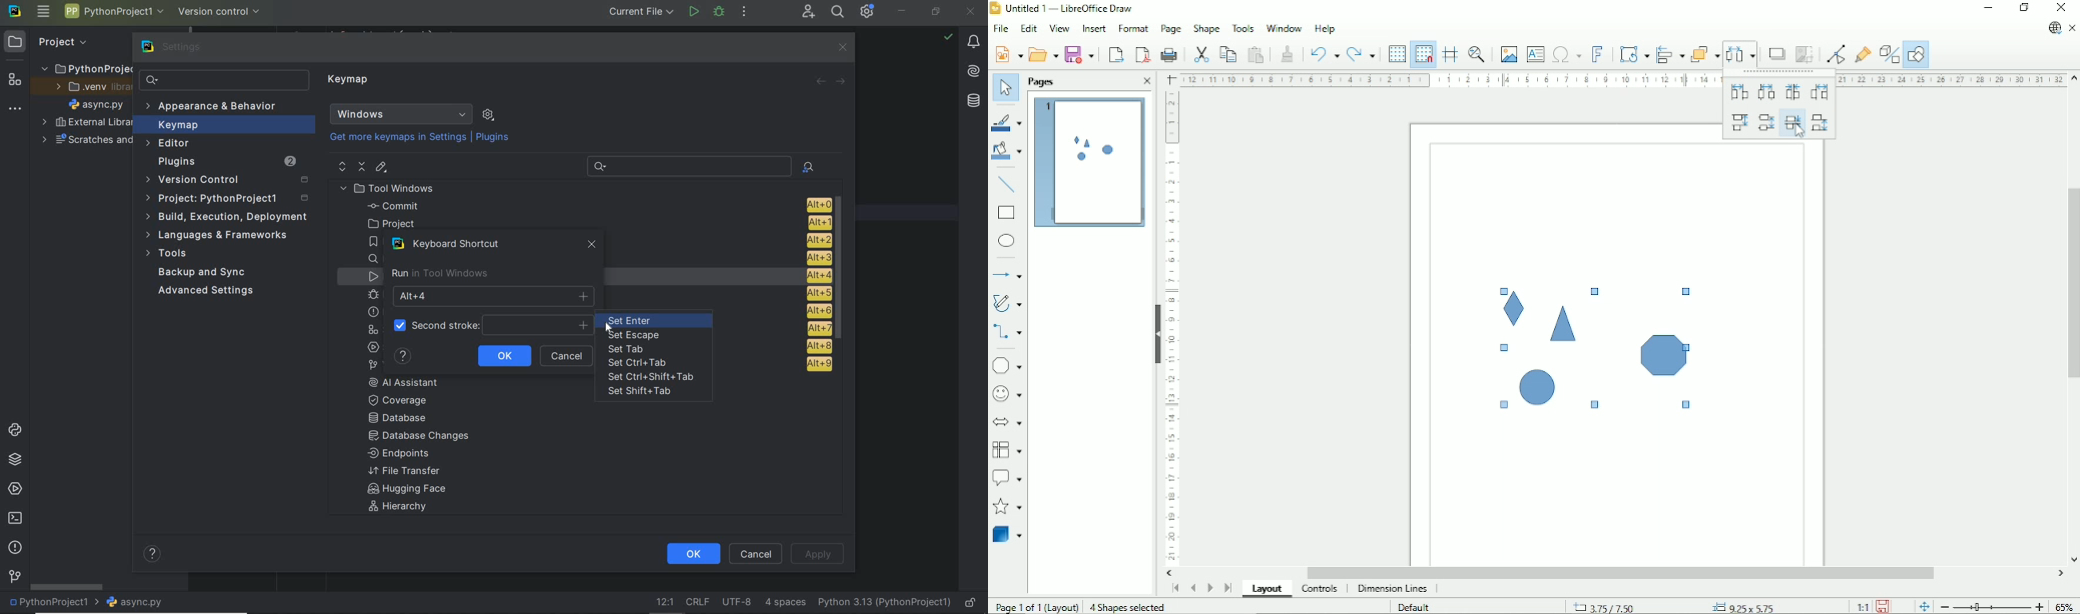 This screenshot has height=616, width=2100. What do you see at coordinates (420, 437) in the screenshot?
I see `Database changes` at bounding box center [420, 437].